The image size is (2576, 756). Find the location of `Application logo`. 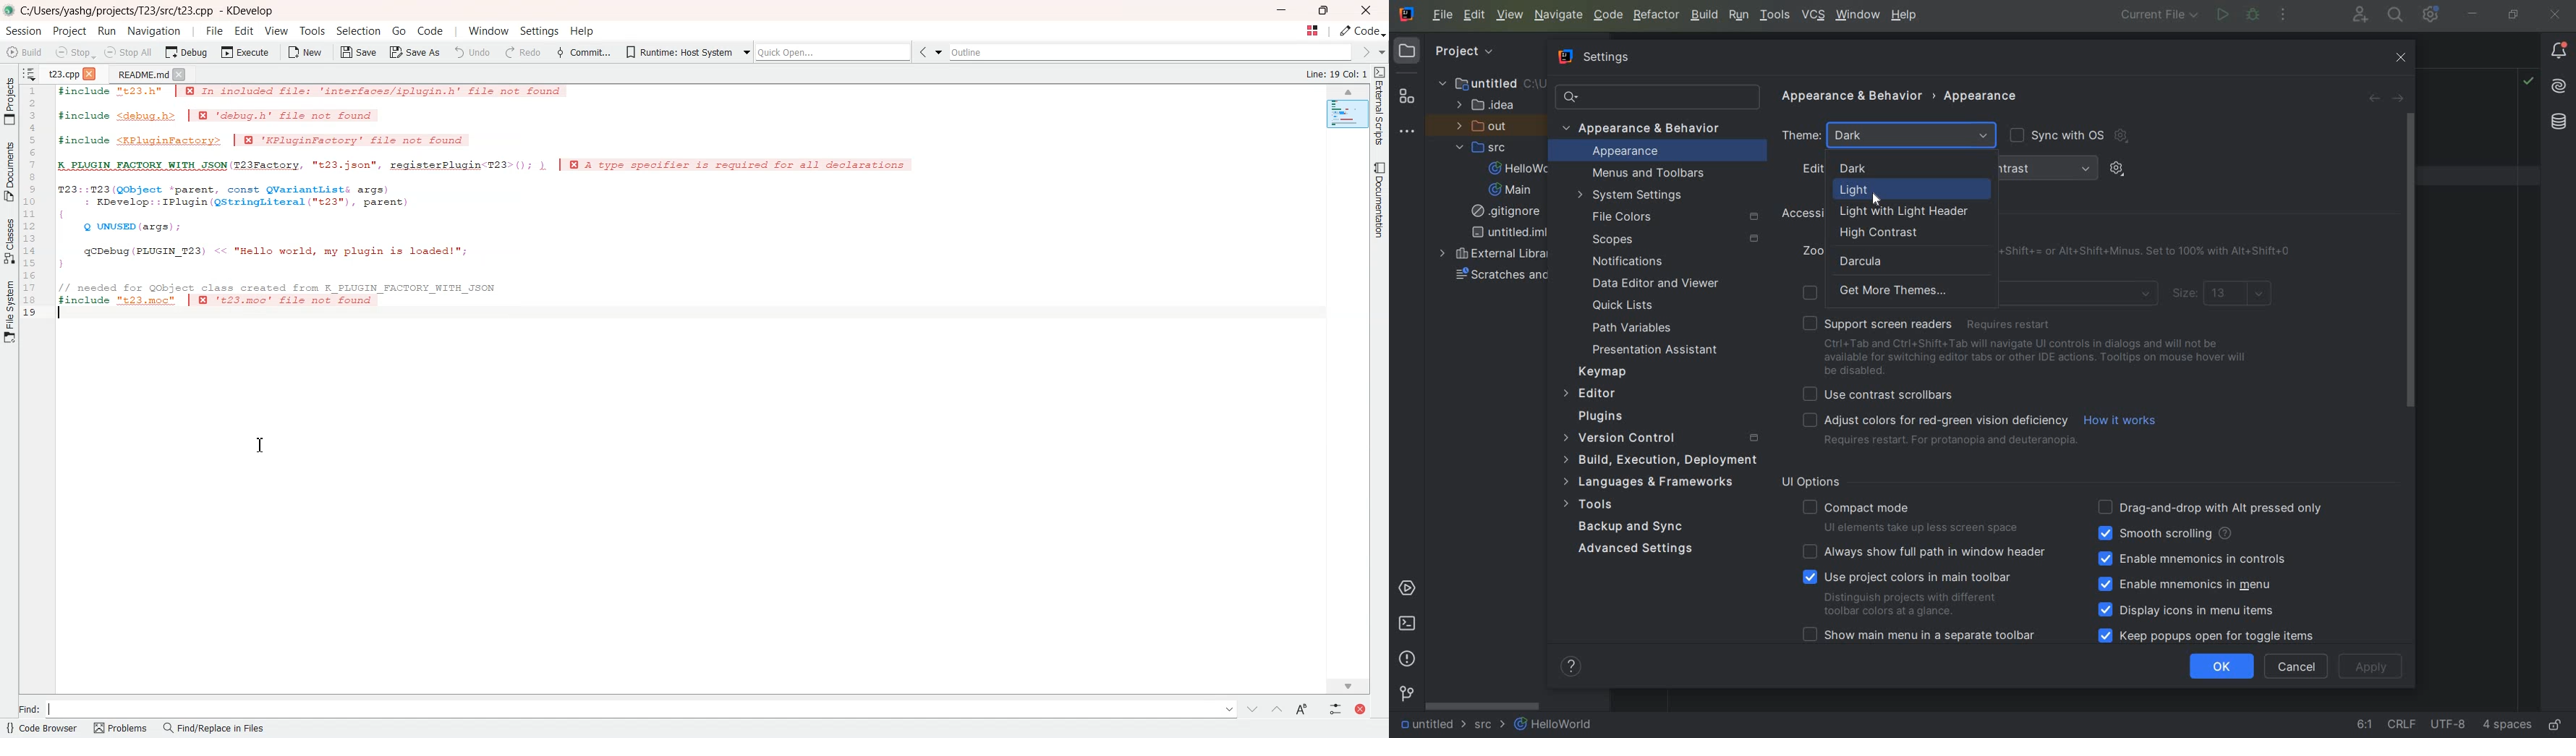

Application logo is located at coordinates (1409, 16).